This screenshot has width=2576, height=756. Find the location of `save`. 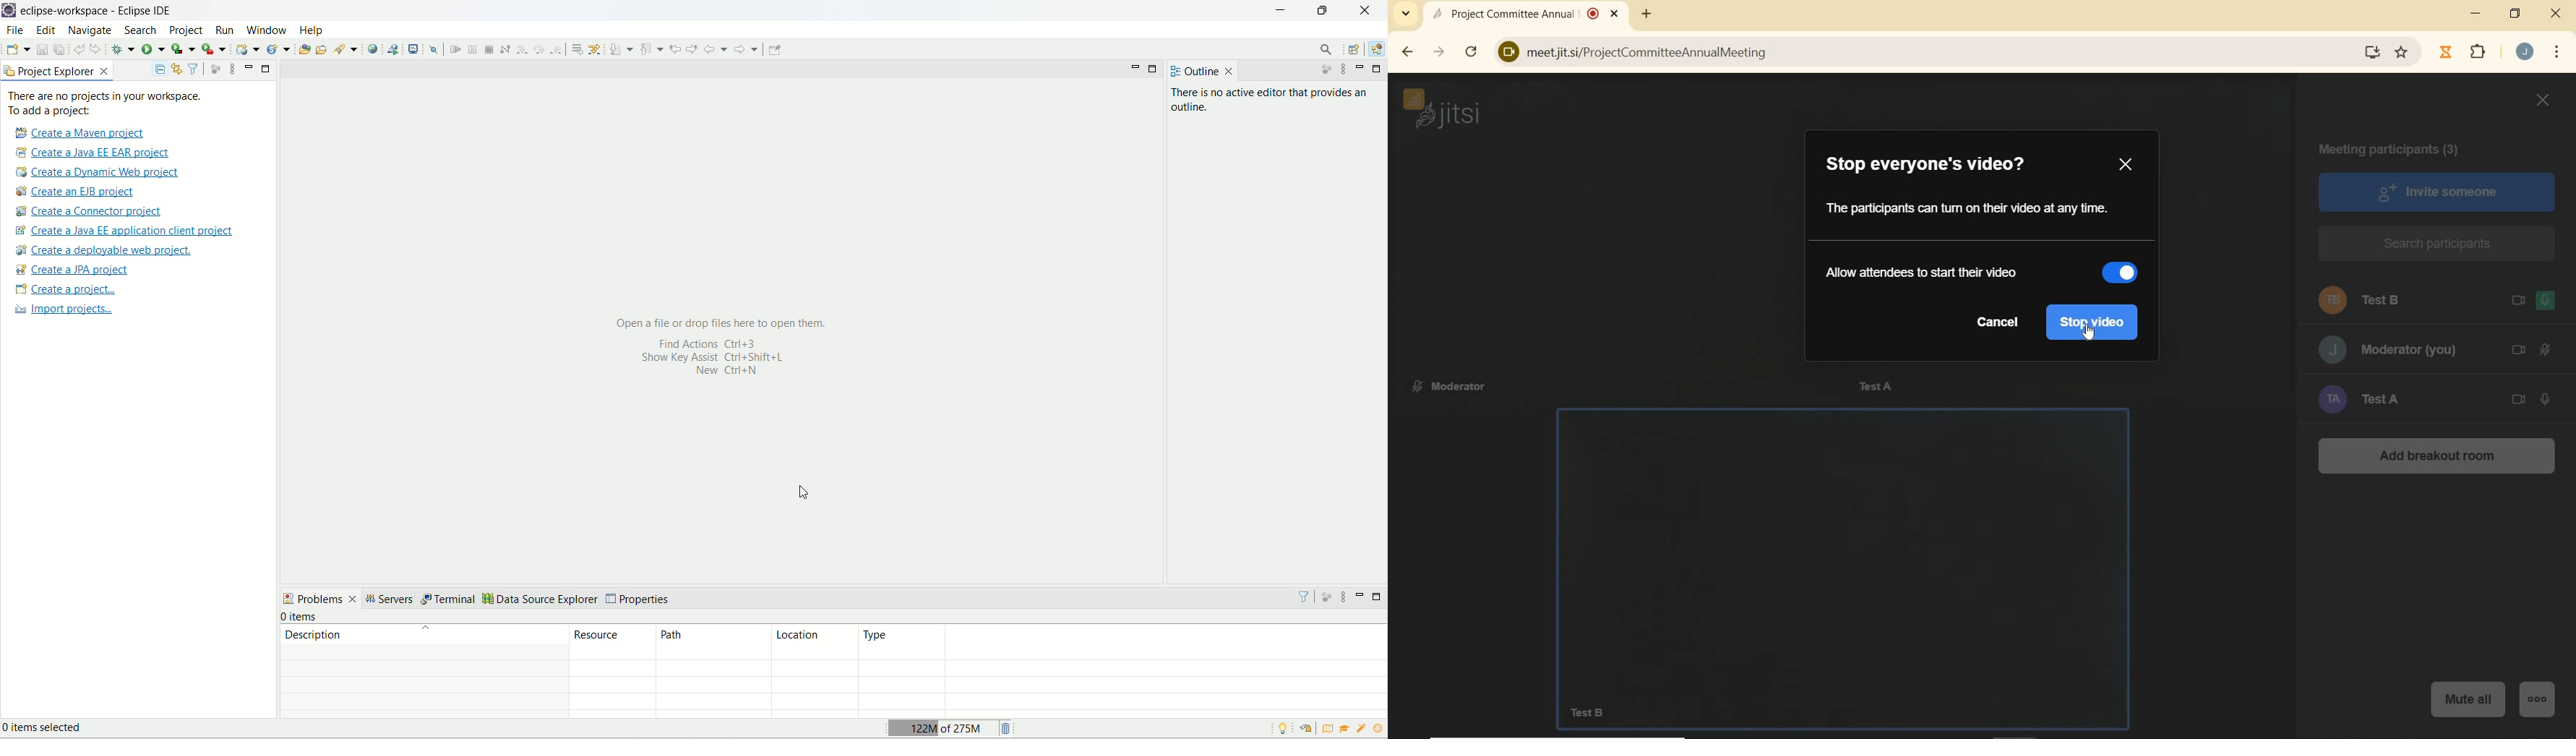

save is located at coordinates (43, 48).